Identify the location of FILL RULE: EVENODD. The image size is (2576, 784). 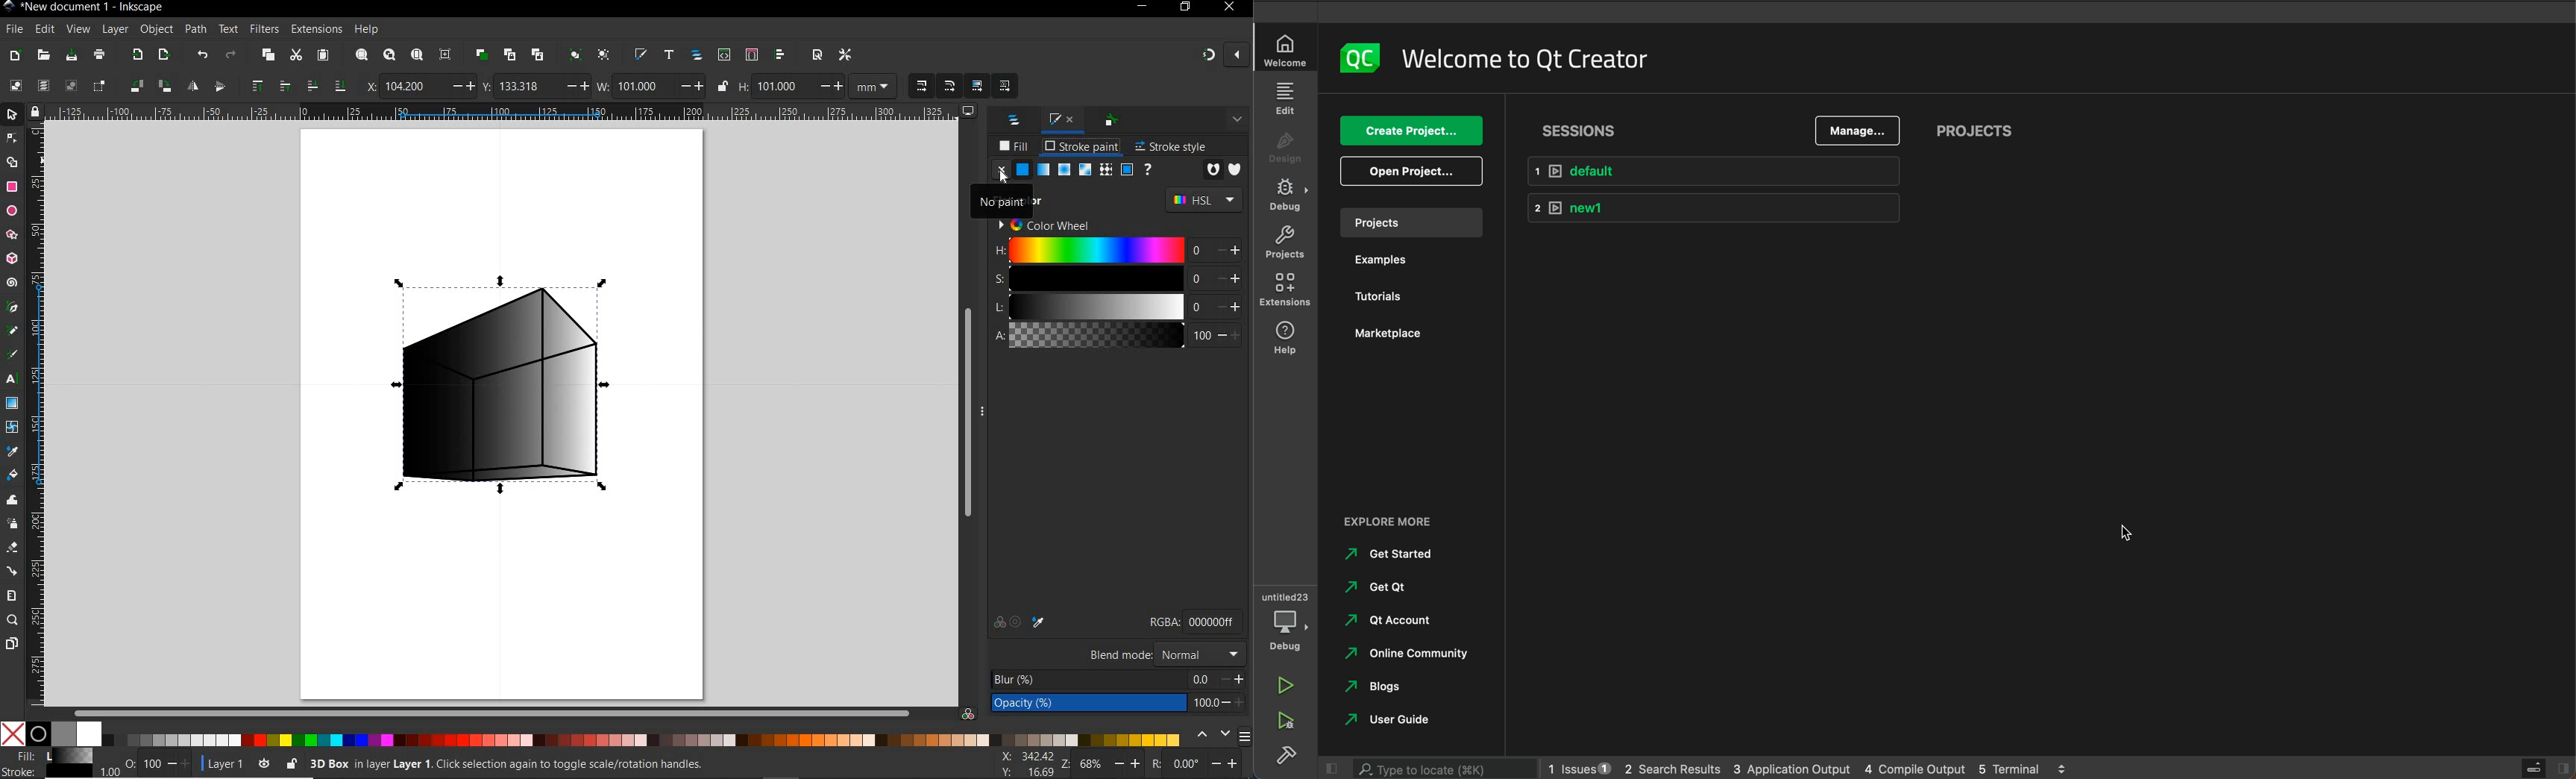
(1213, 169).